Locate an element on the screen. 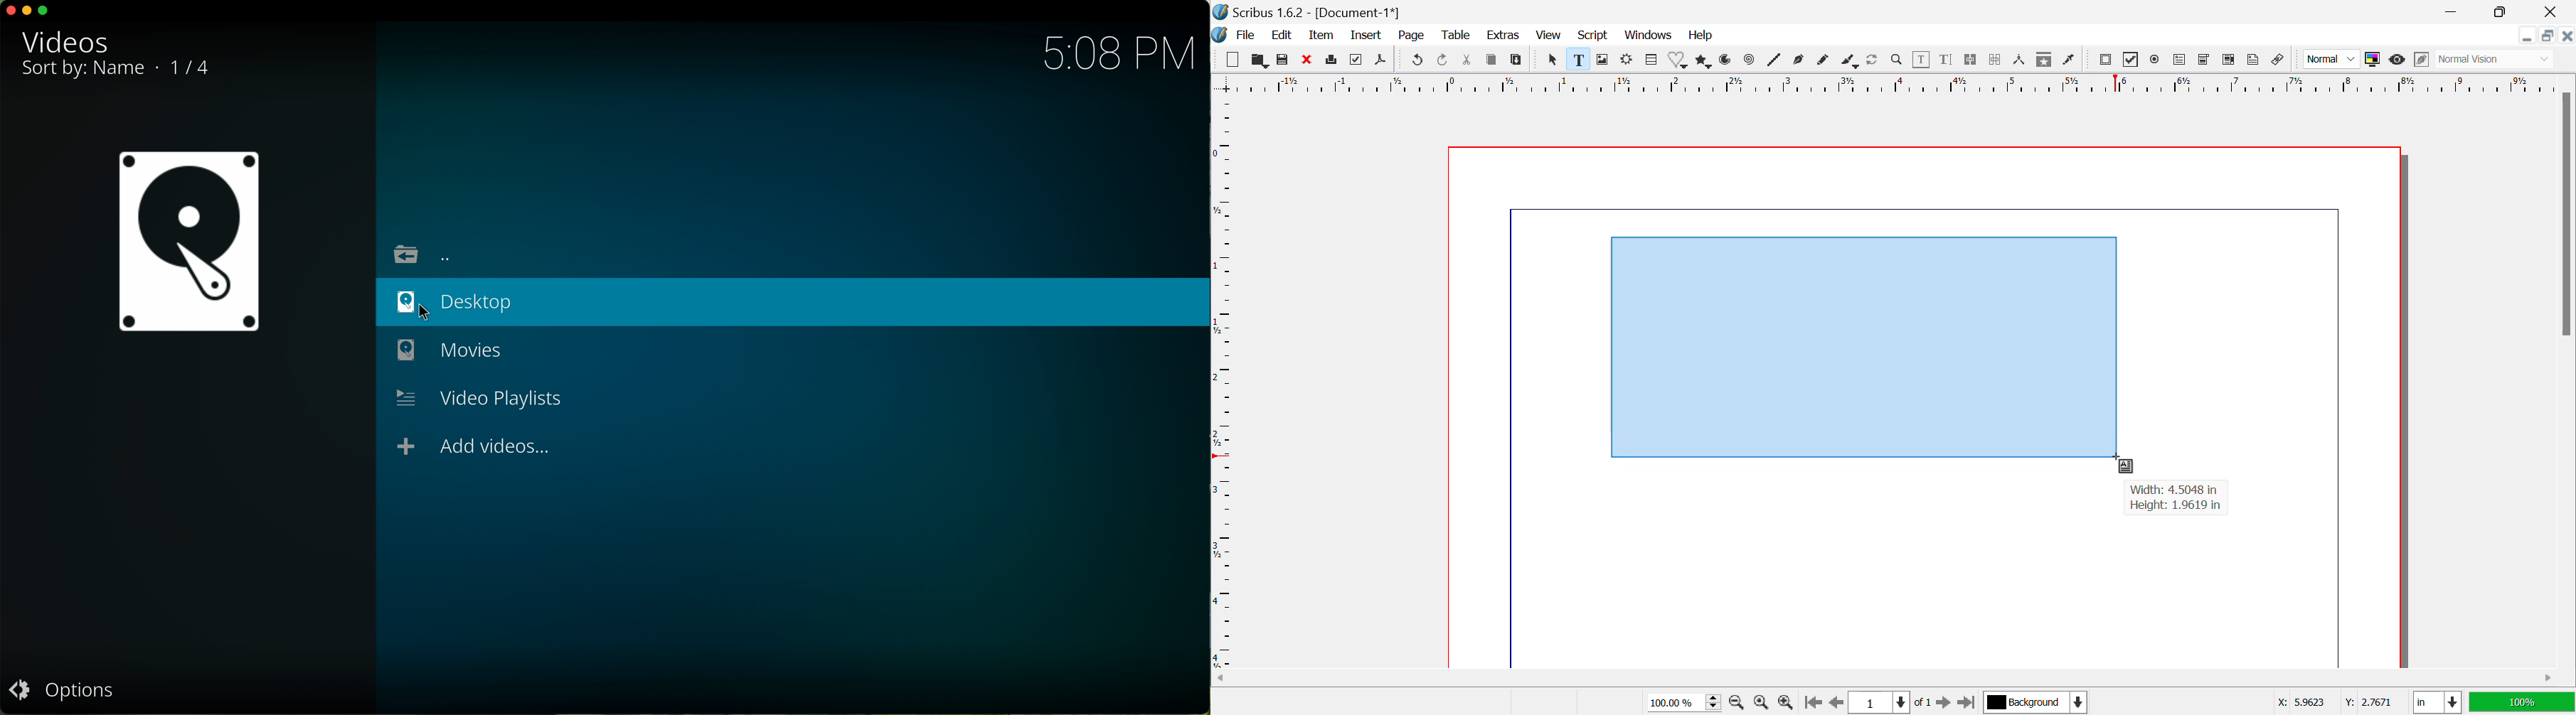 The height and width of the screenshot is (728, 2576). Scribus 1.6.2 - [Document-1*] is located at coordinates (1314, 11).